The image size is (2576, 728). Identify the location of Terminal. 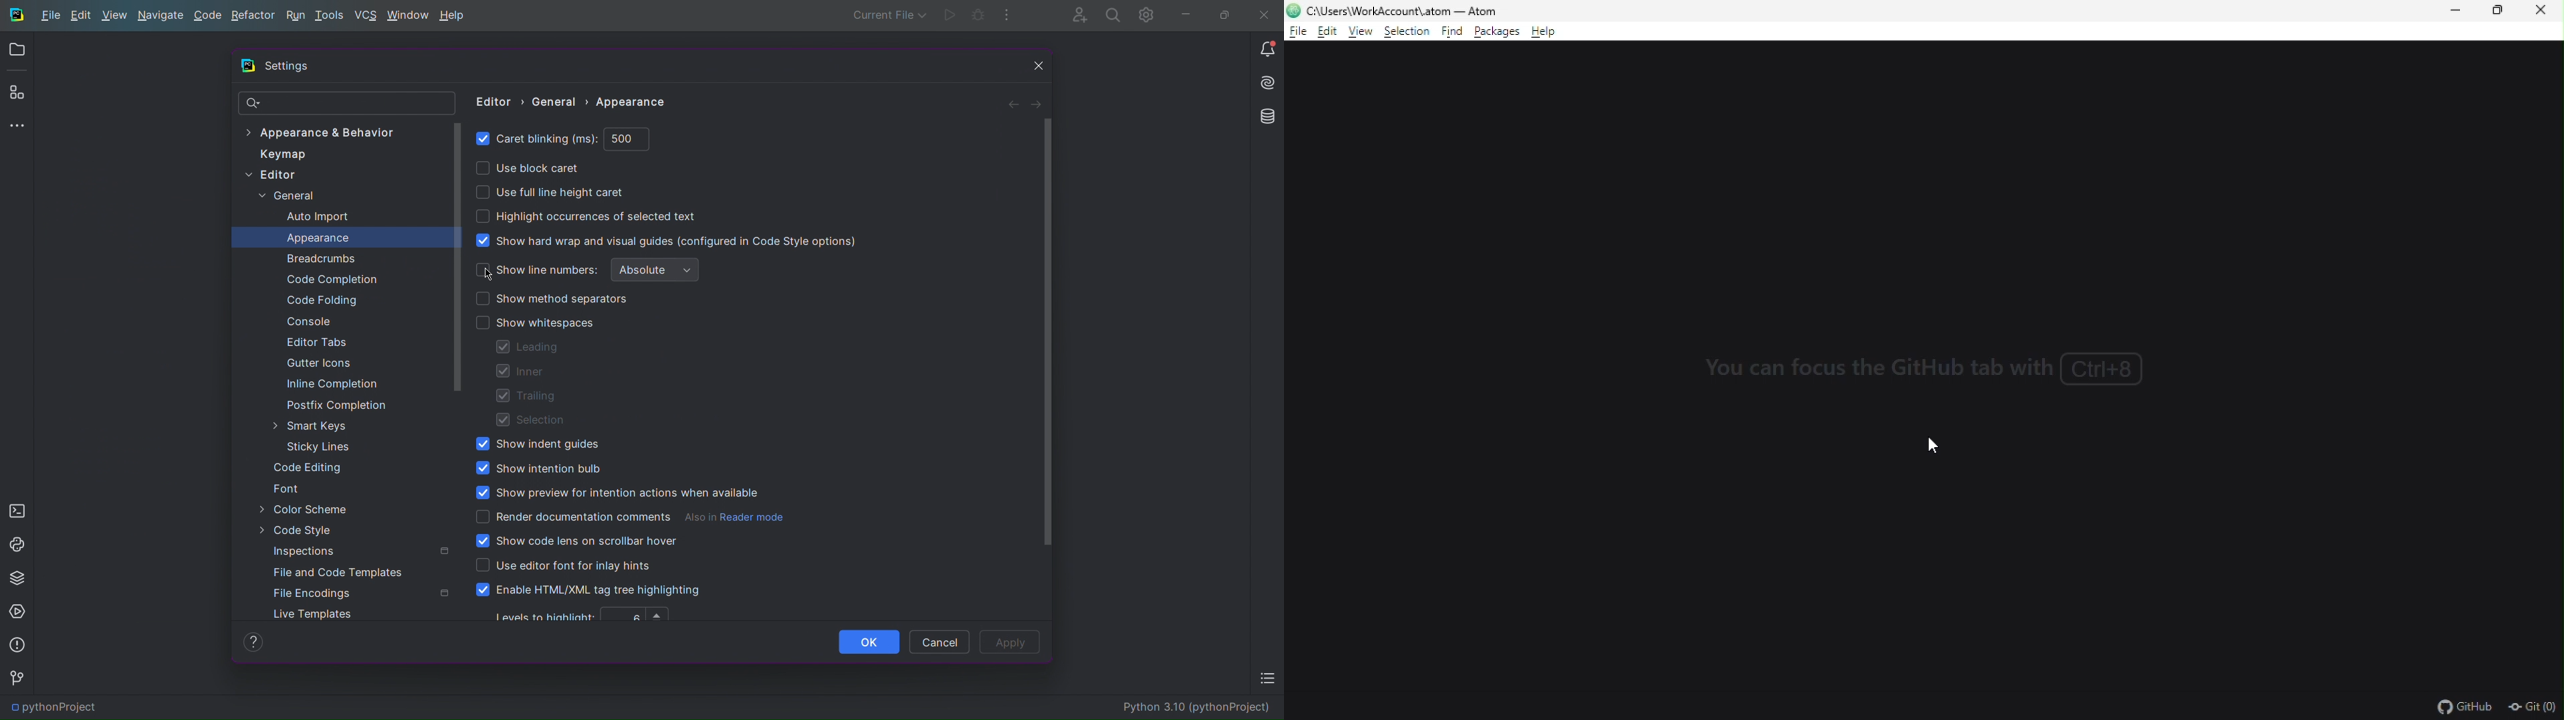
(17, 509).